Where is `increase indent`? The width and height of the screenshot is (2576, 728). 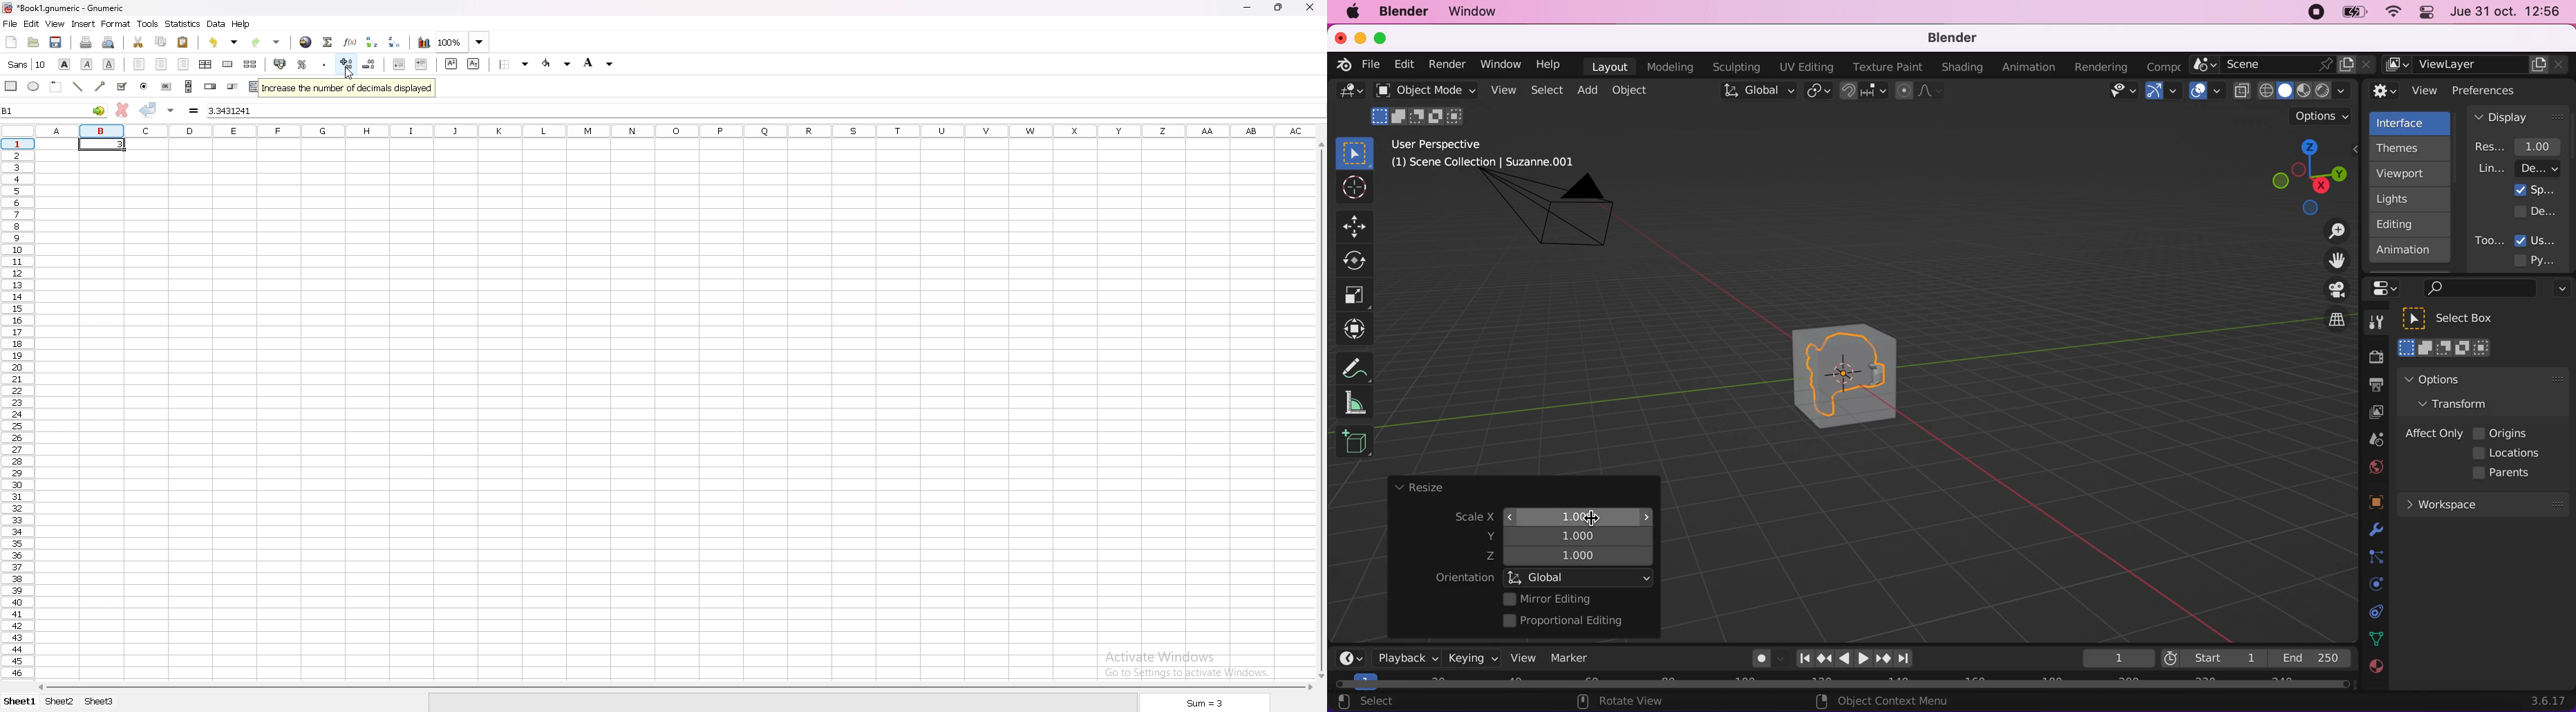 increase indent is located at coordinates (421, 65).